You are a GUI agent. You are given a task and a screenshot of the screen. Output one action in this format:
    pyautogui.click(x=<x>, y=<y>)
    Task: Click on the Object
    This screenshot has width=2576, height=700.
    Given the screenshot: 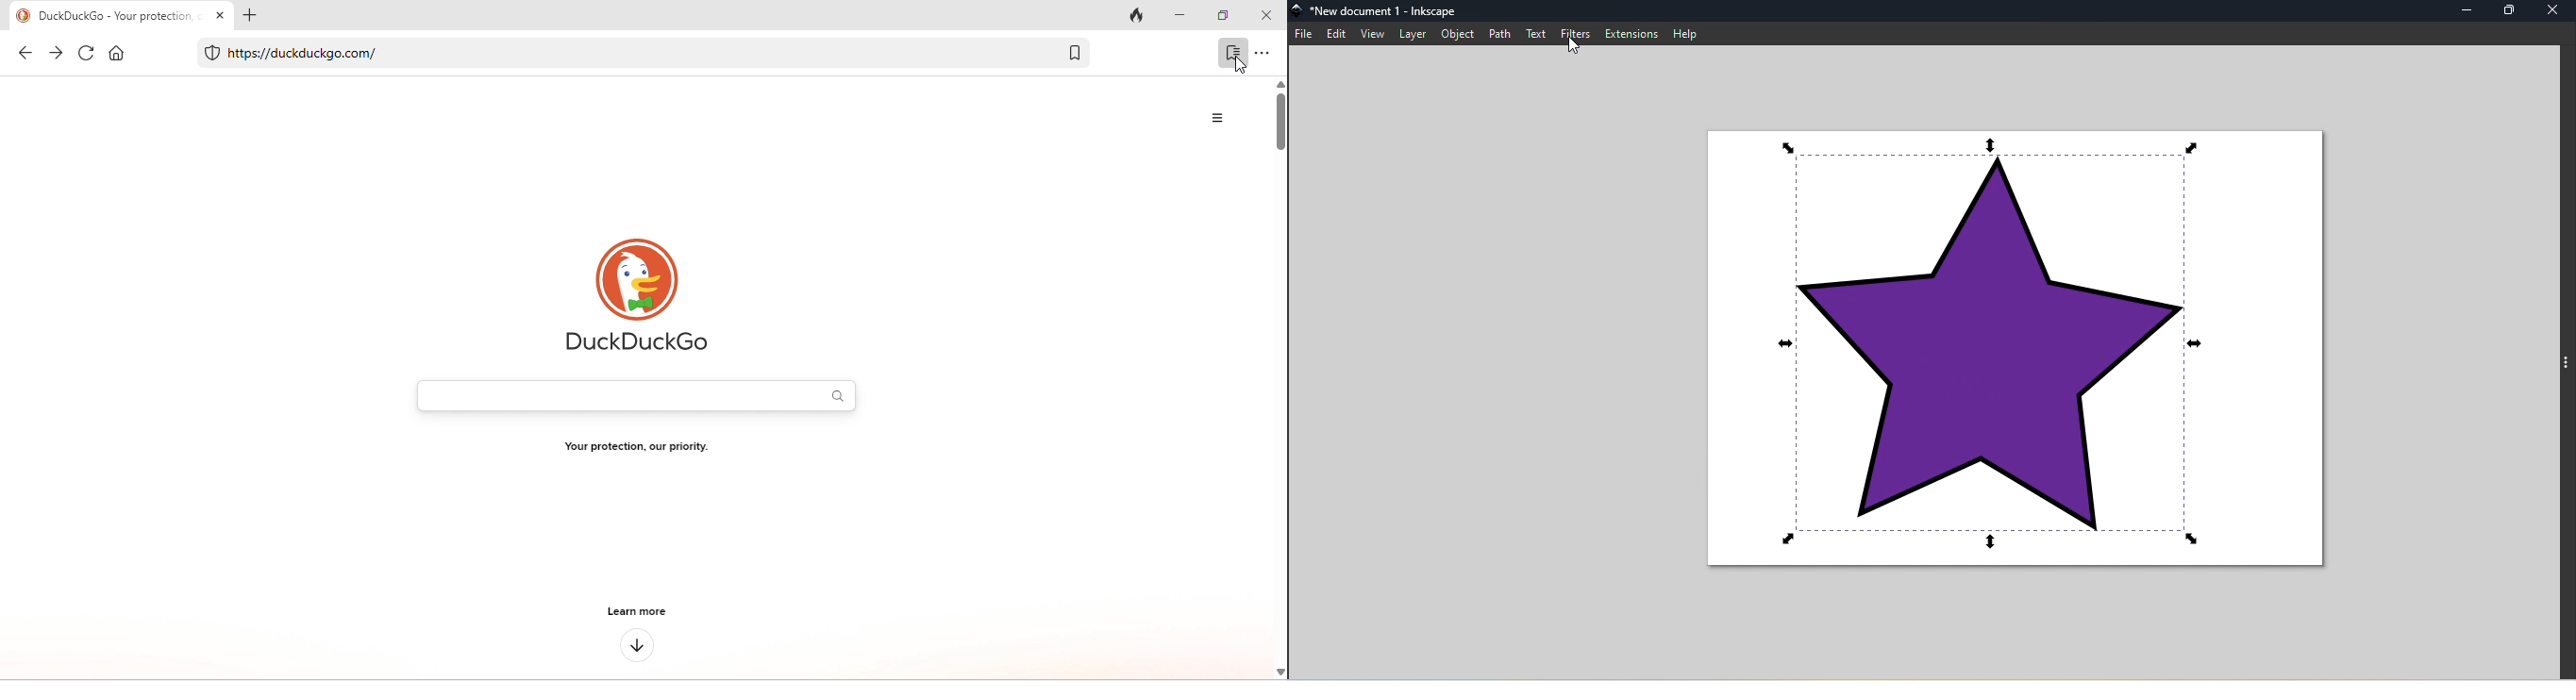 What is the action you would take?
    pyautogui.click(x=1455, y=35)
    